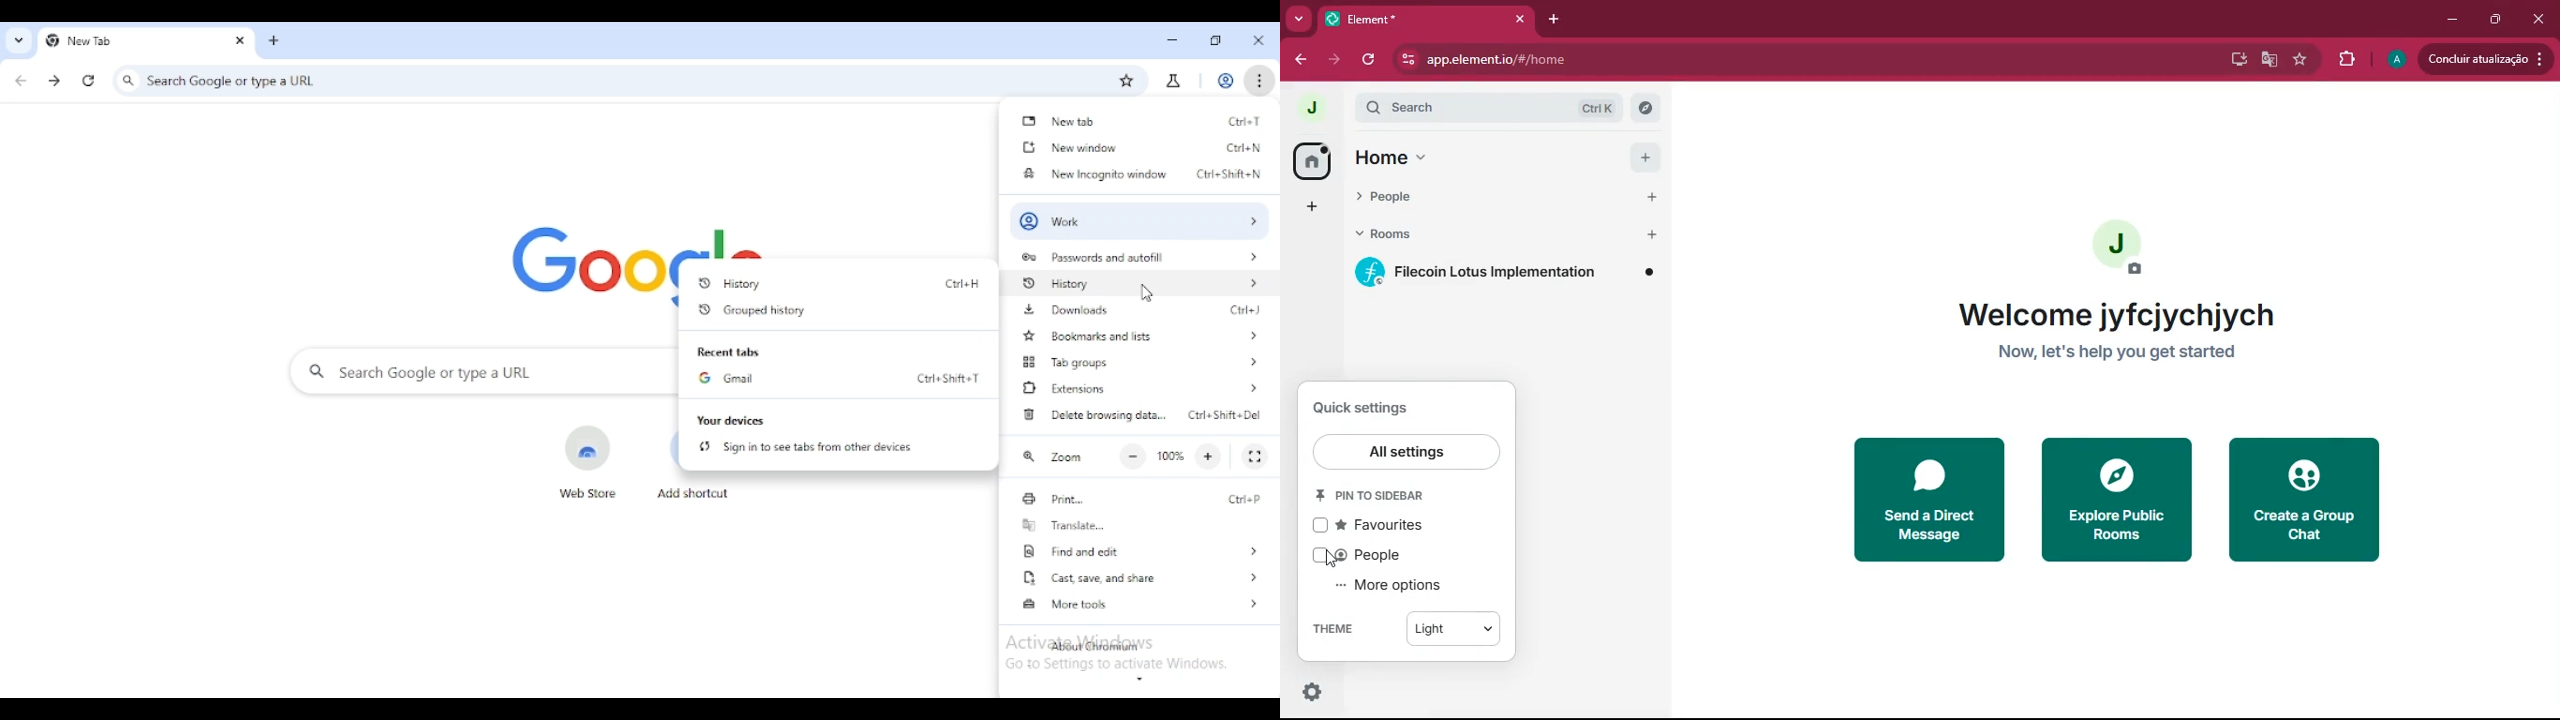 This screenshot has height=728, width=2576. What do you see at coordinates (1371, 59) in the screenshot?
I see `refresh` at bounding box center [1371, 59].